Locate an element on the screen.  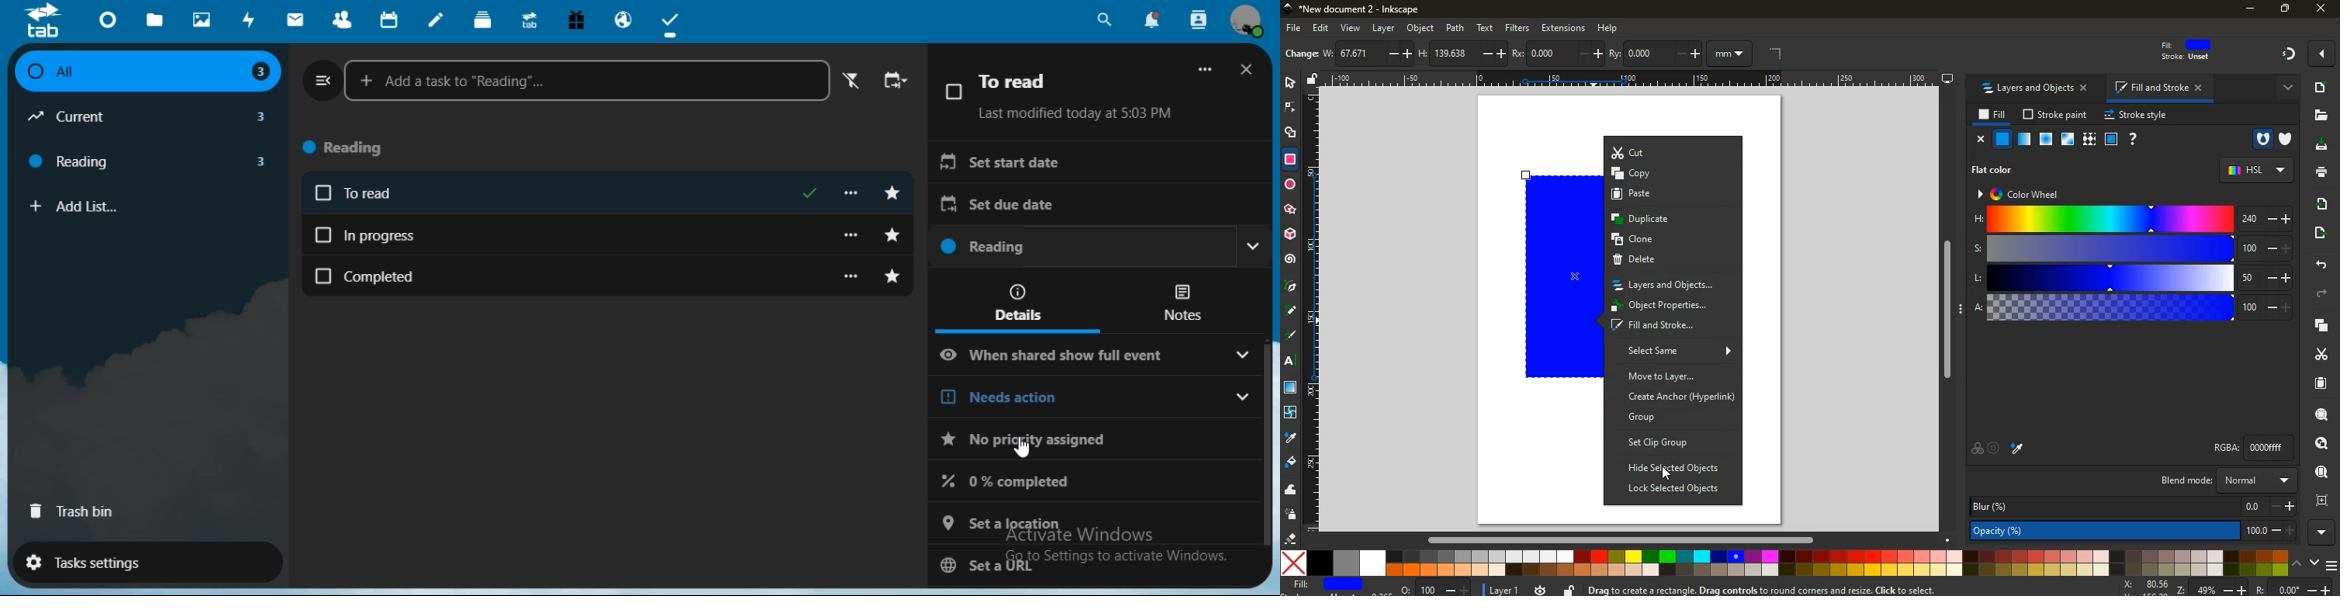
new is located at coordinates (2324, 88).